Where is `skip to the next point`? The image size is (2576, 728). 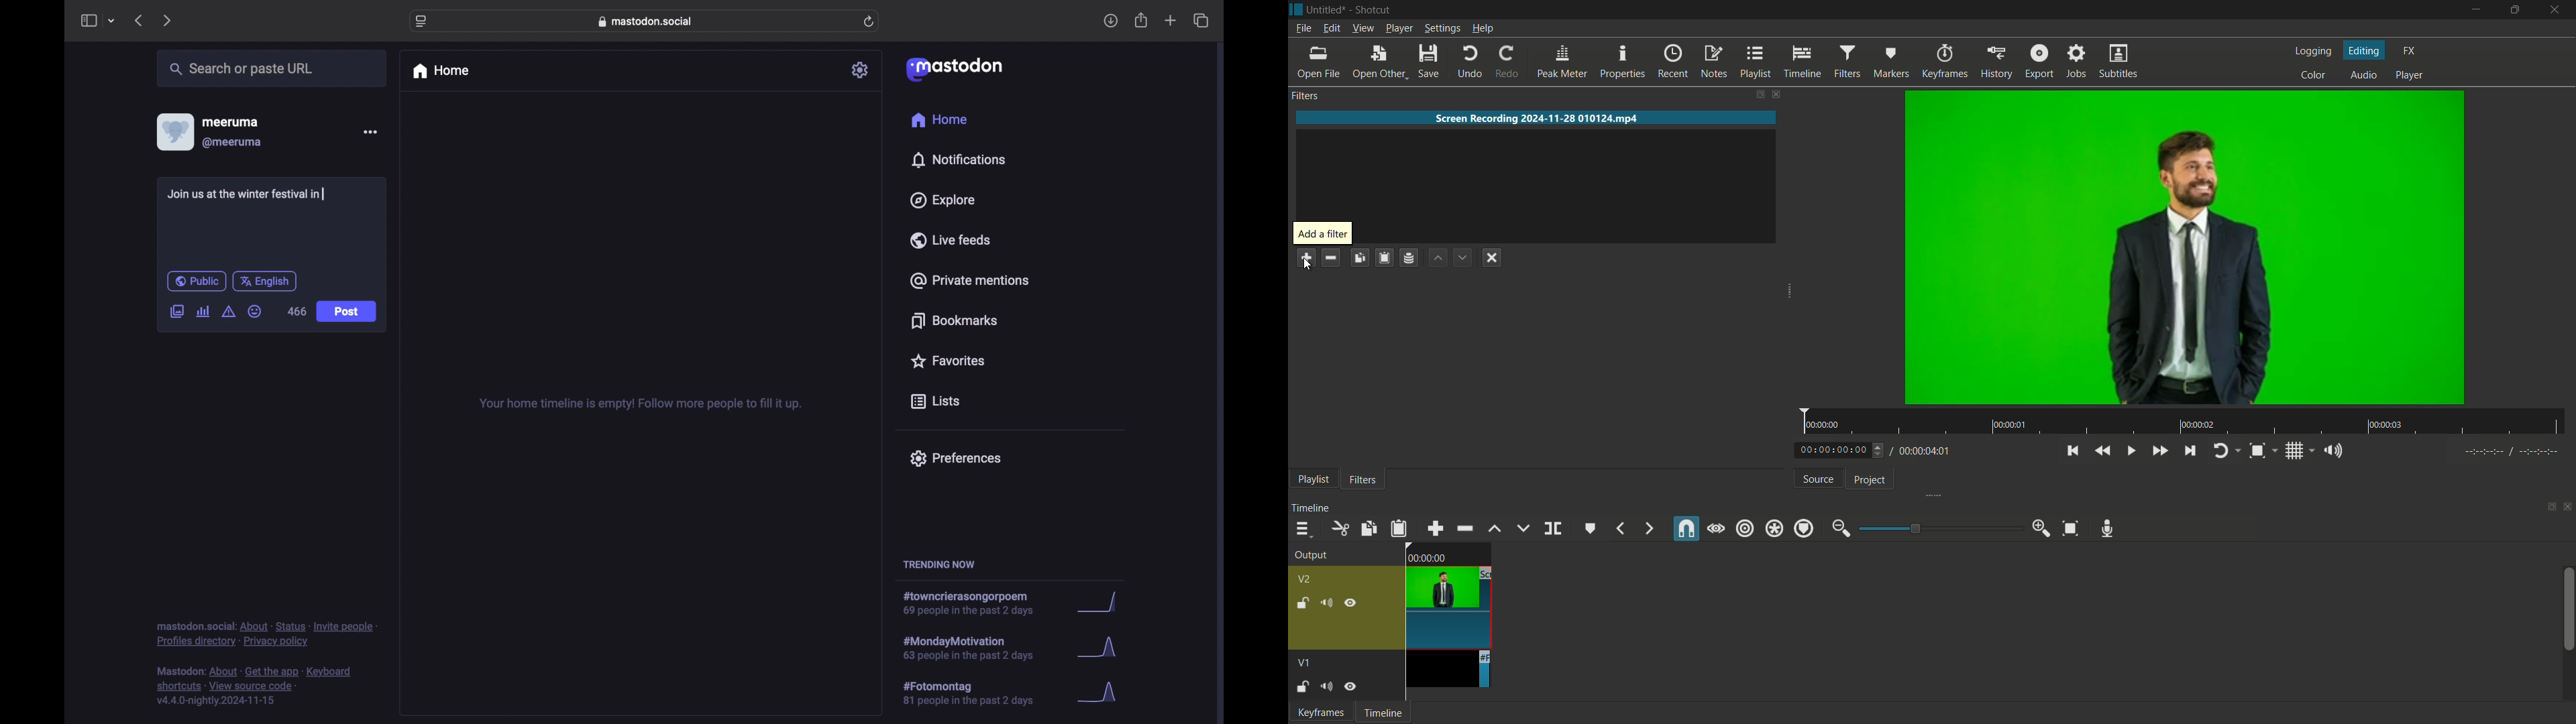 skip to the next point is located at coordinates (2189, 450).